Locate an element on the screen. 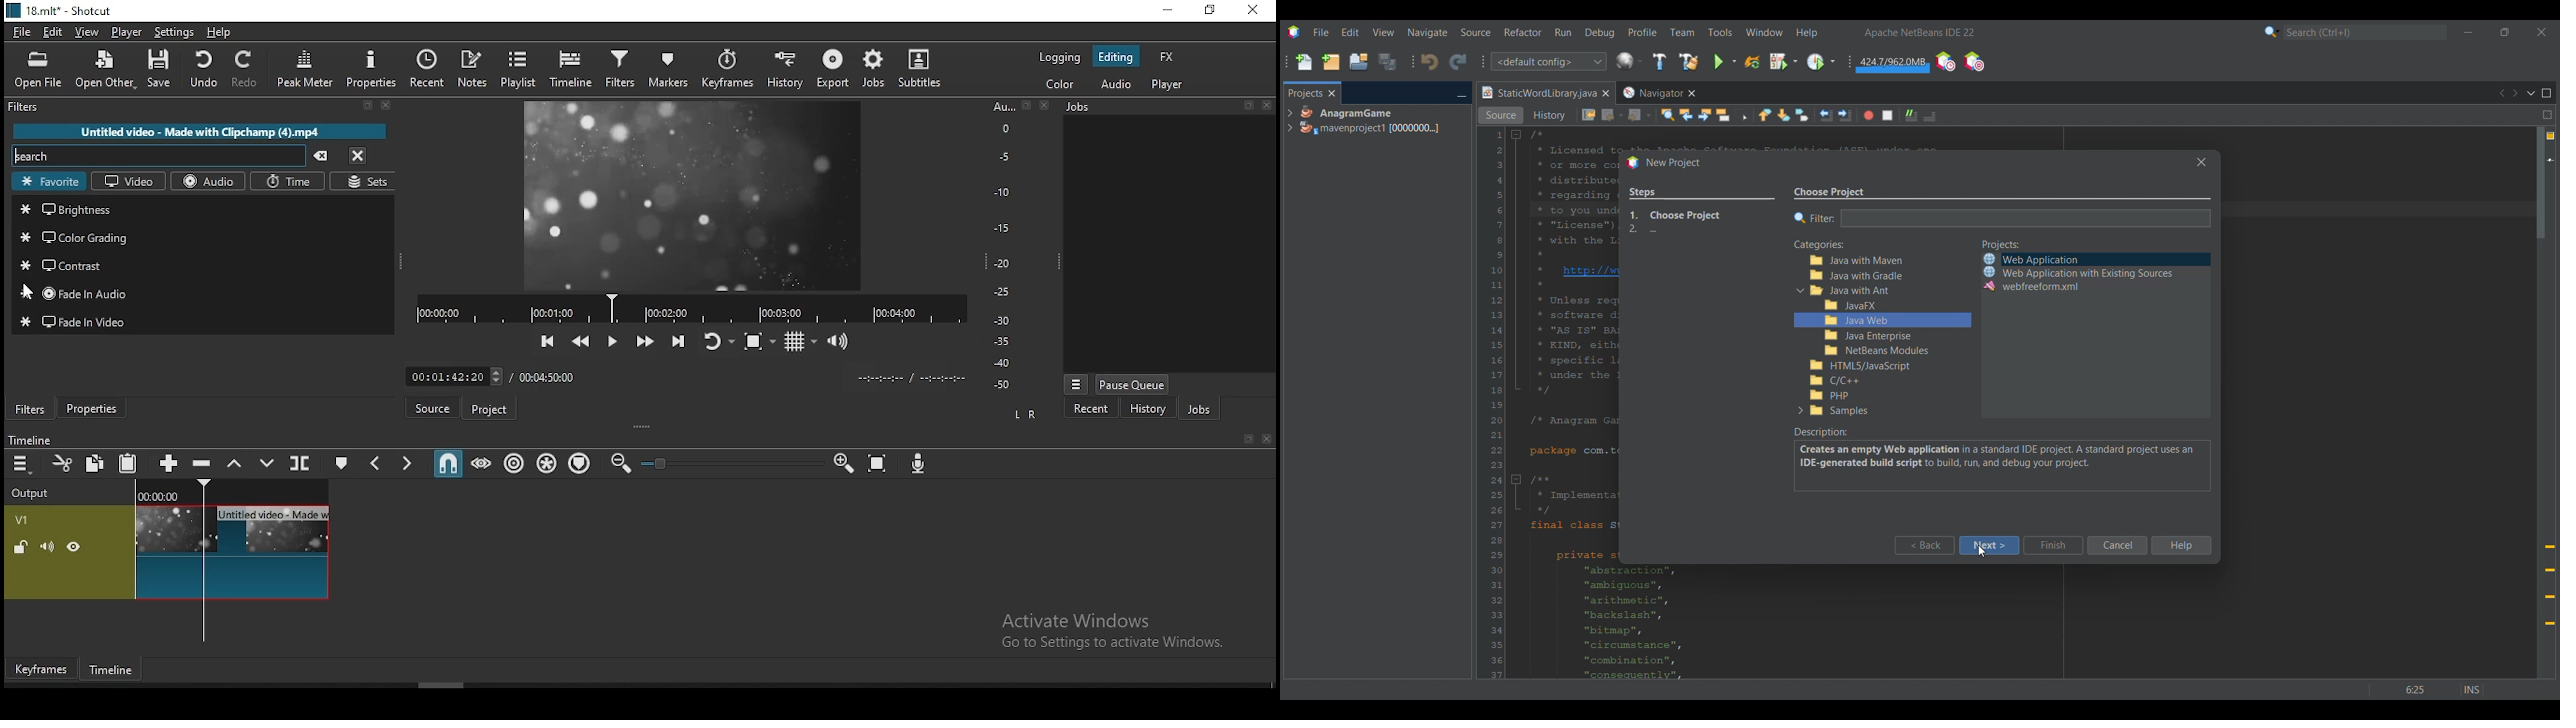 Image resolution: width=2576 pixels, height=728 pixels. Menu is located at coordinates (1076, 384).